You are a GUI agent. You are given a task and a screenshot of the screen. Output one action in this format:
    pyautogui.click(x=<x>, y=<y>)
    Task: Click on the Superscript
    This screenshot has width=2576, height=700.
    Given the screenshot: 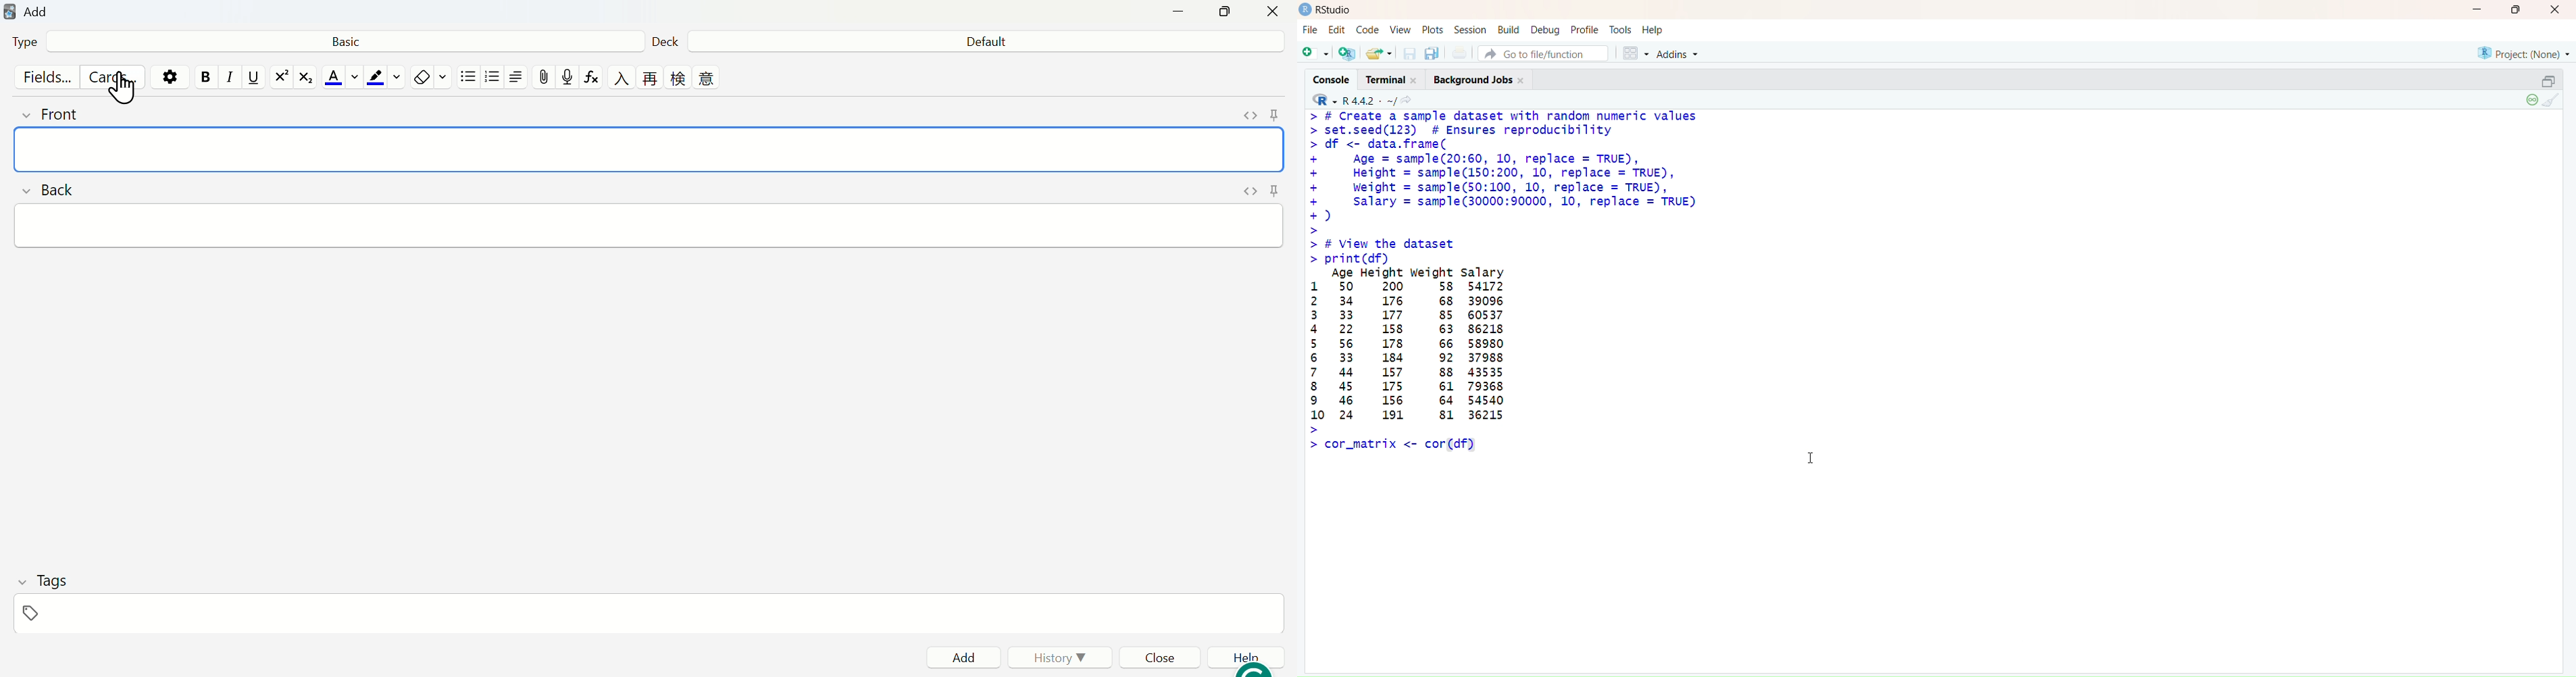 What is the action you would take?
    pyautogui.click(x=282, y=77)
    